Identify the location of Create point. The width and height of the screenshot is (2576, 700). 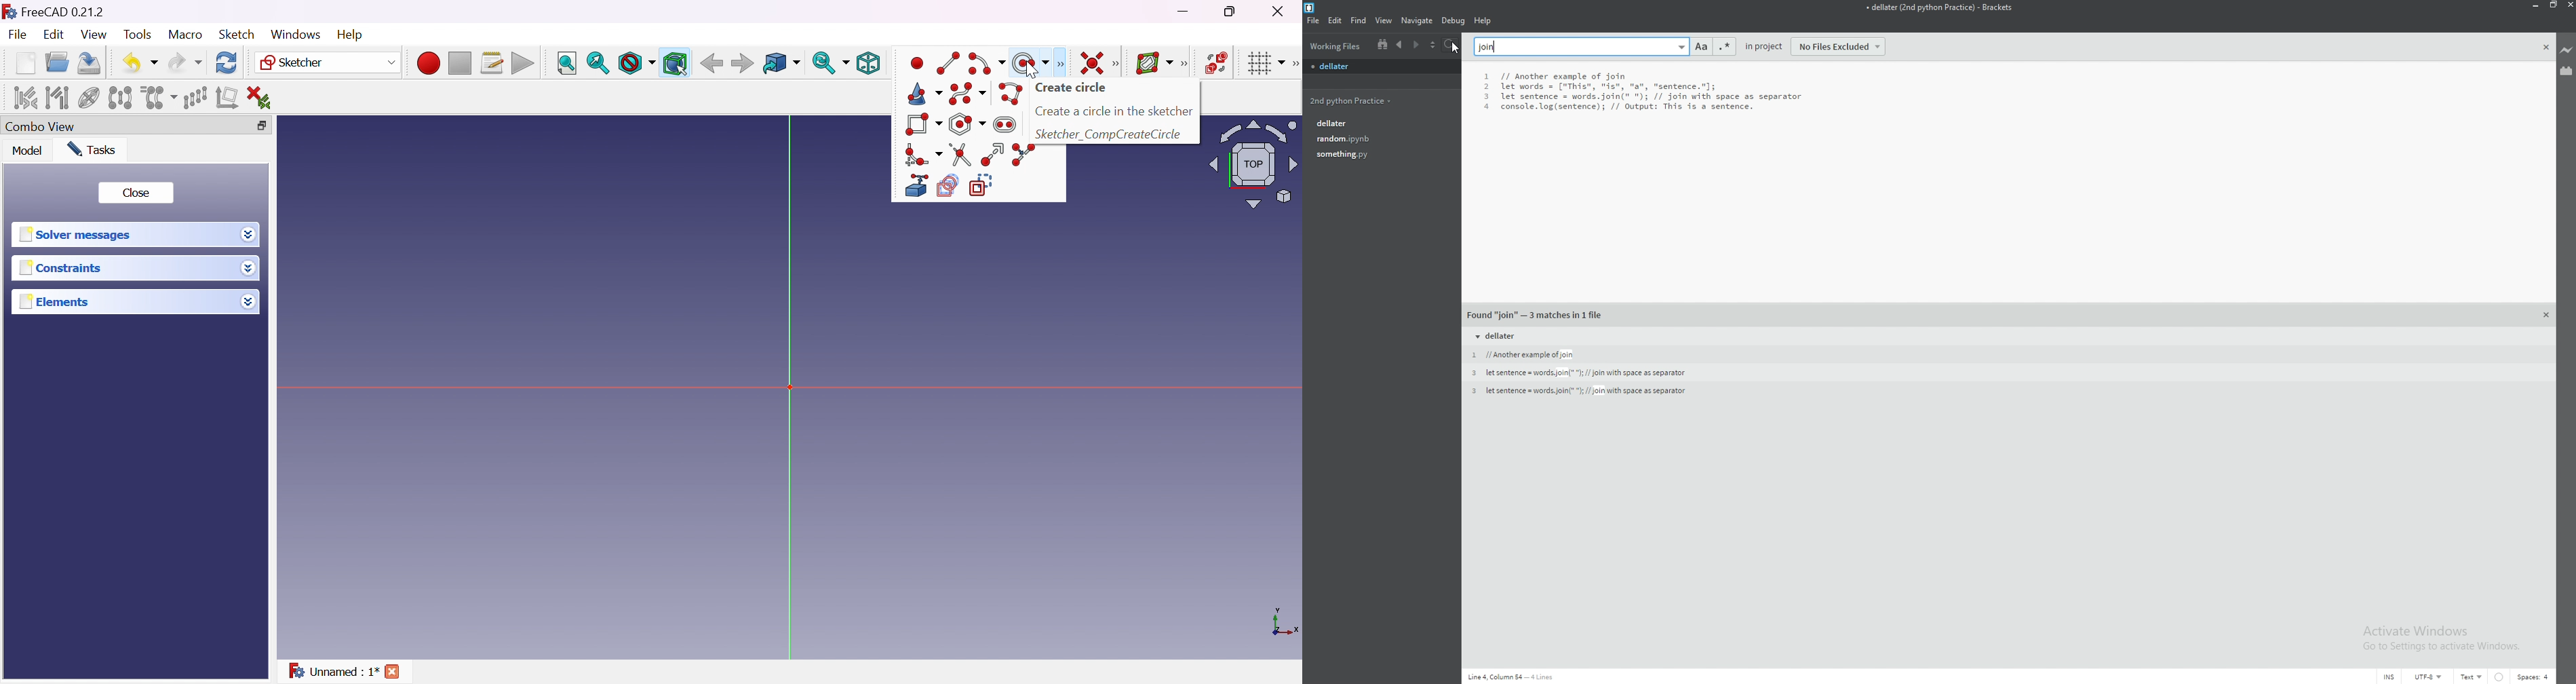
(918, 63).